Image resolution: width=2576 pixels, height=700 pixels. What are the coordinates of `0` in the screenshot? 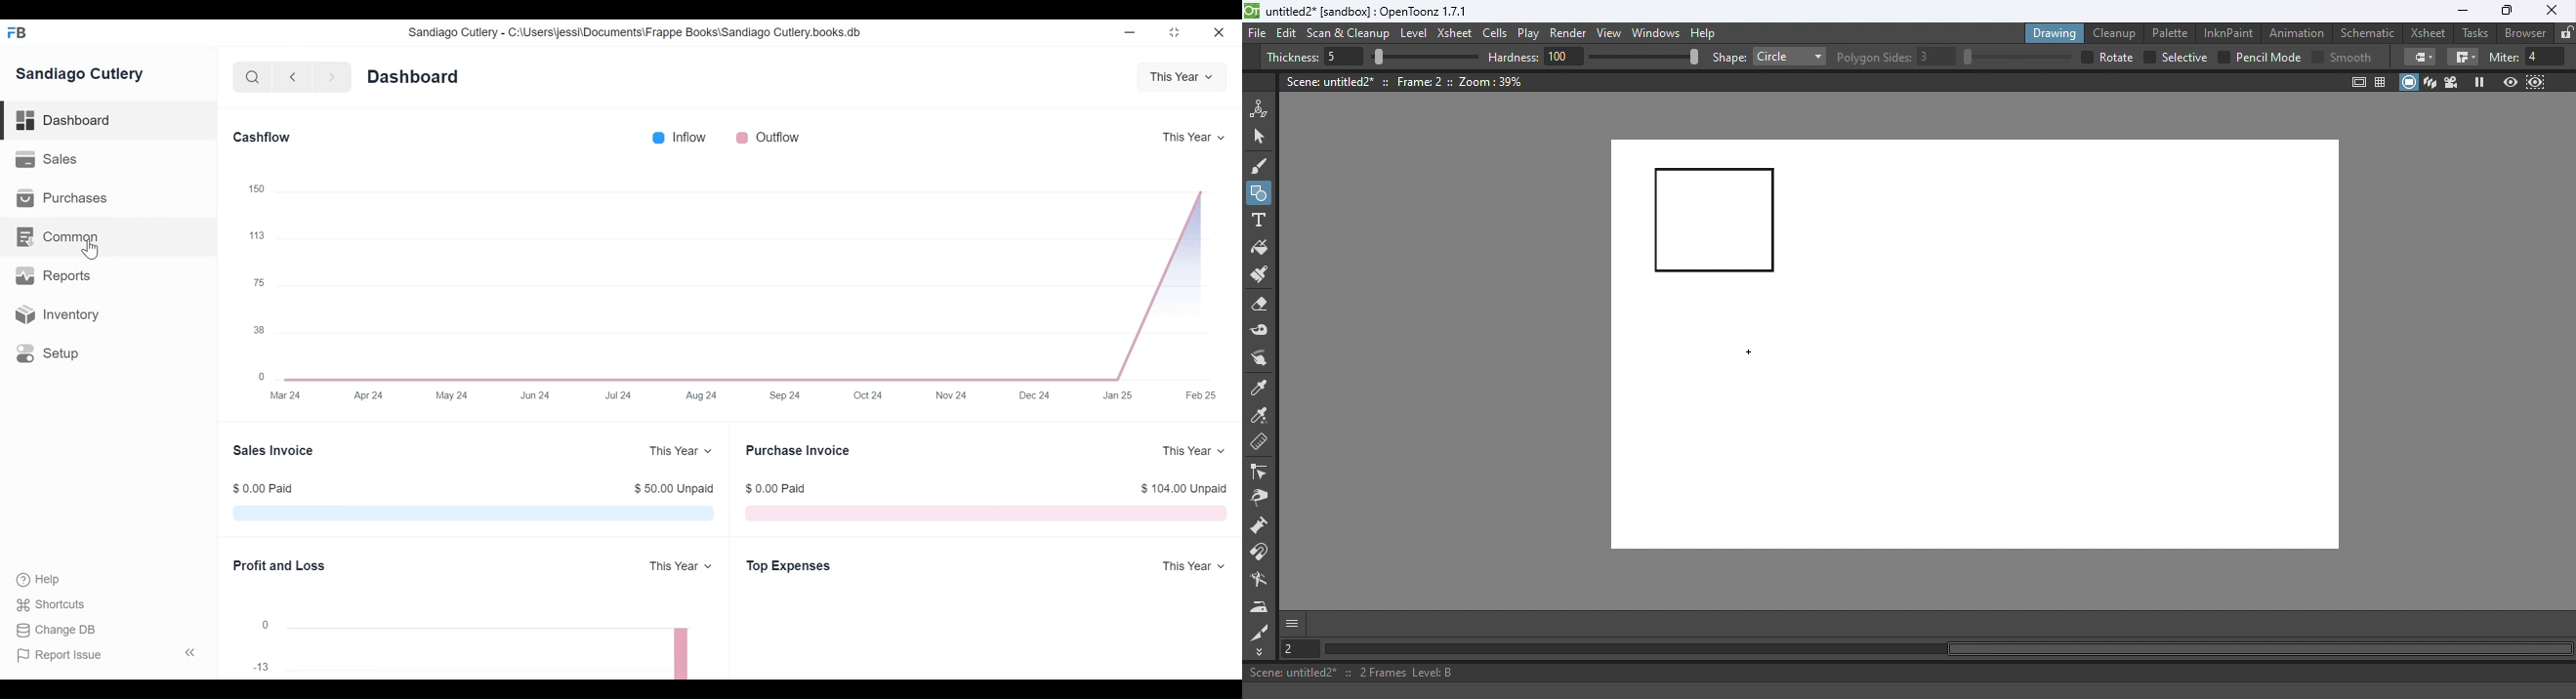 It's located at (271, 624).